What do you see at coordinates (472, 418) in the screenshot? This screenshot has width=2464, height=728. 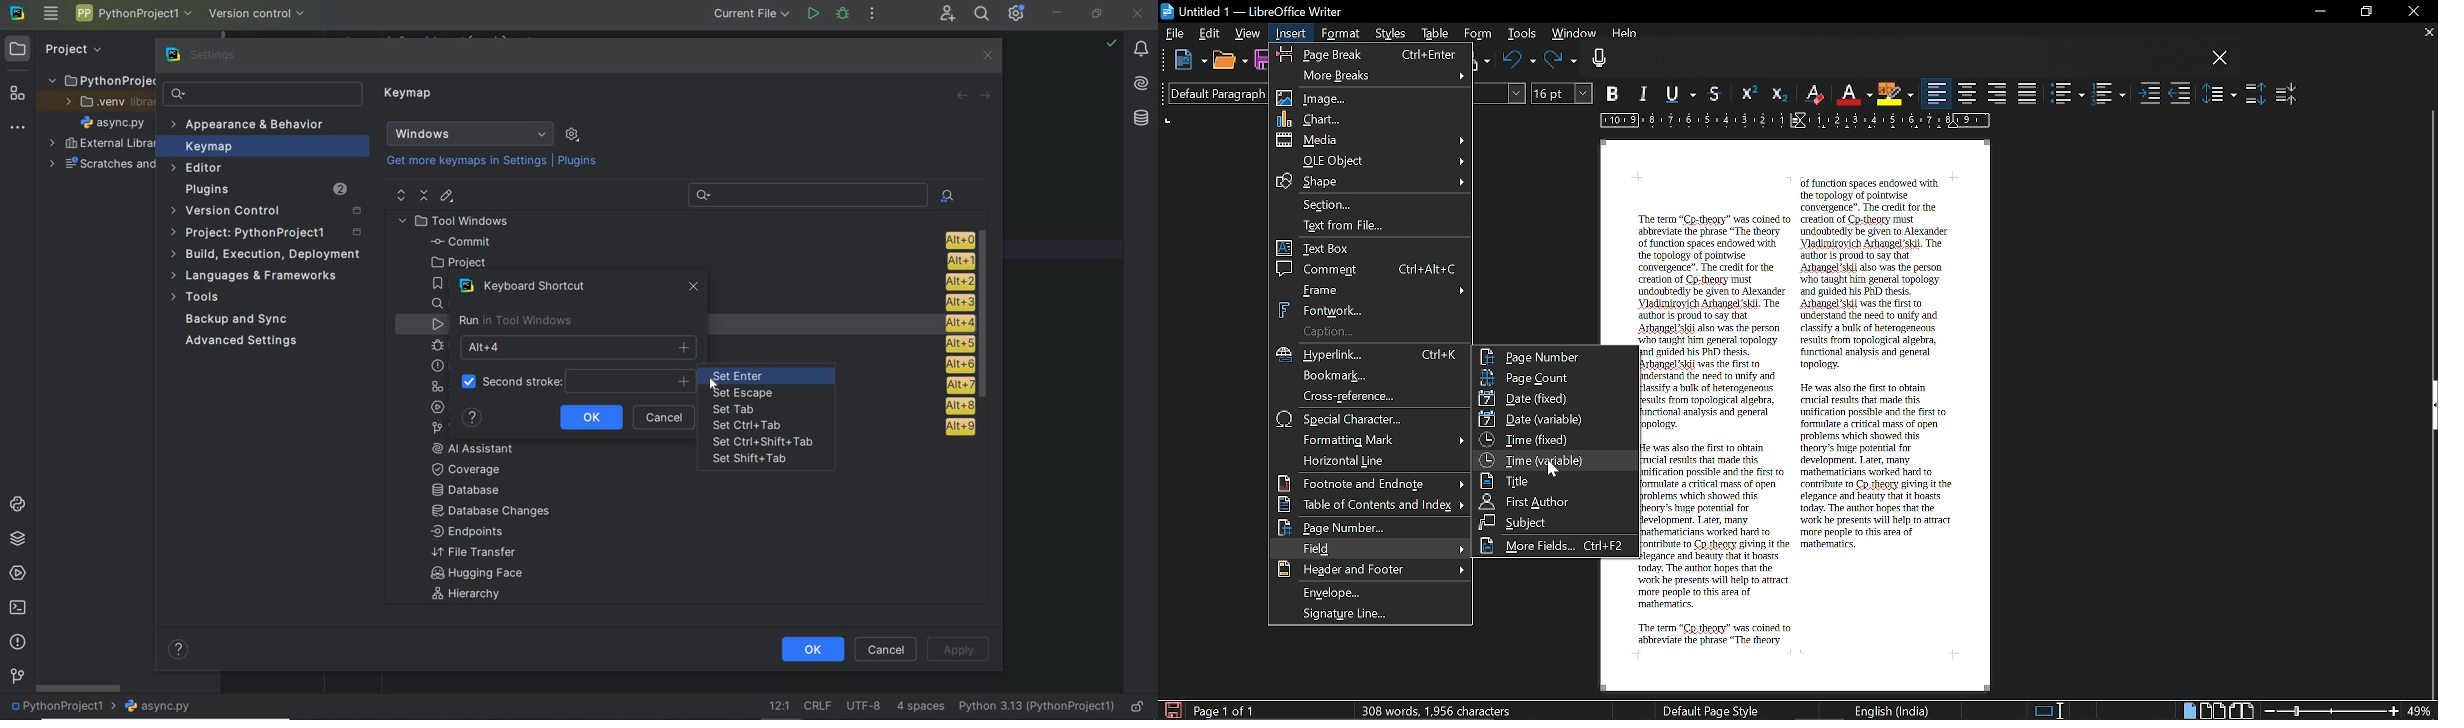 I see `help` at bounding box center [472, 418].